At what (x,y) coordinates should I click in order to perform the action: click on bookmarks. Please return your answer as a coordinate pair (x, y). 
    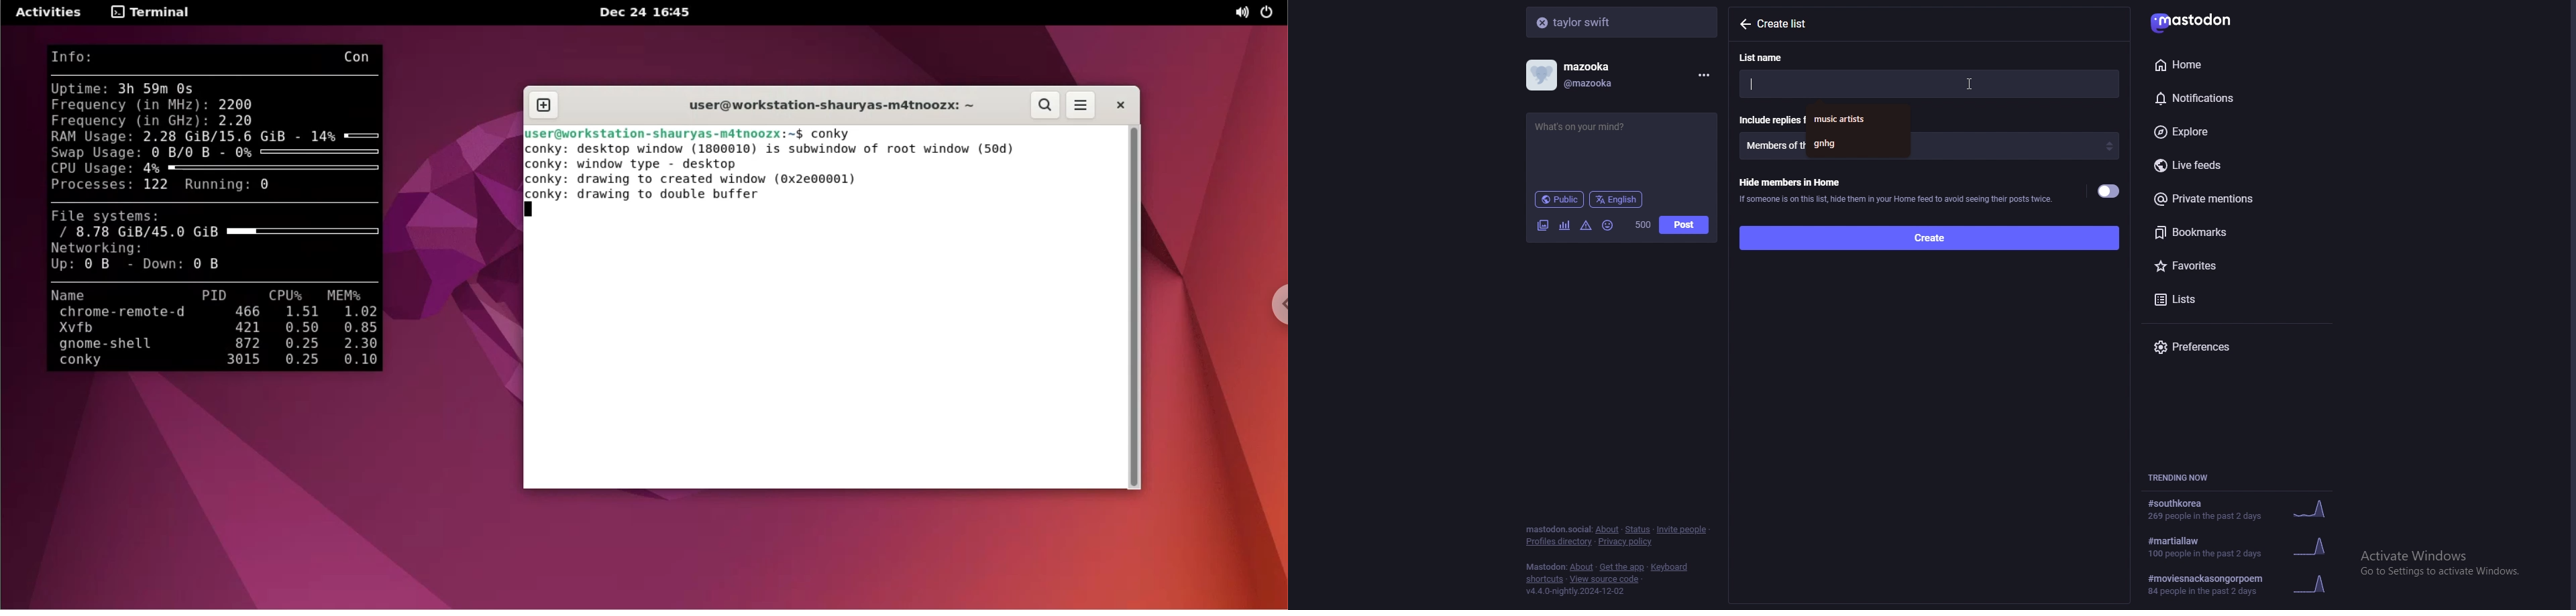
    Looking at the image, I should click on (2239, 232).